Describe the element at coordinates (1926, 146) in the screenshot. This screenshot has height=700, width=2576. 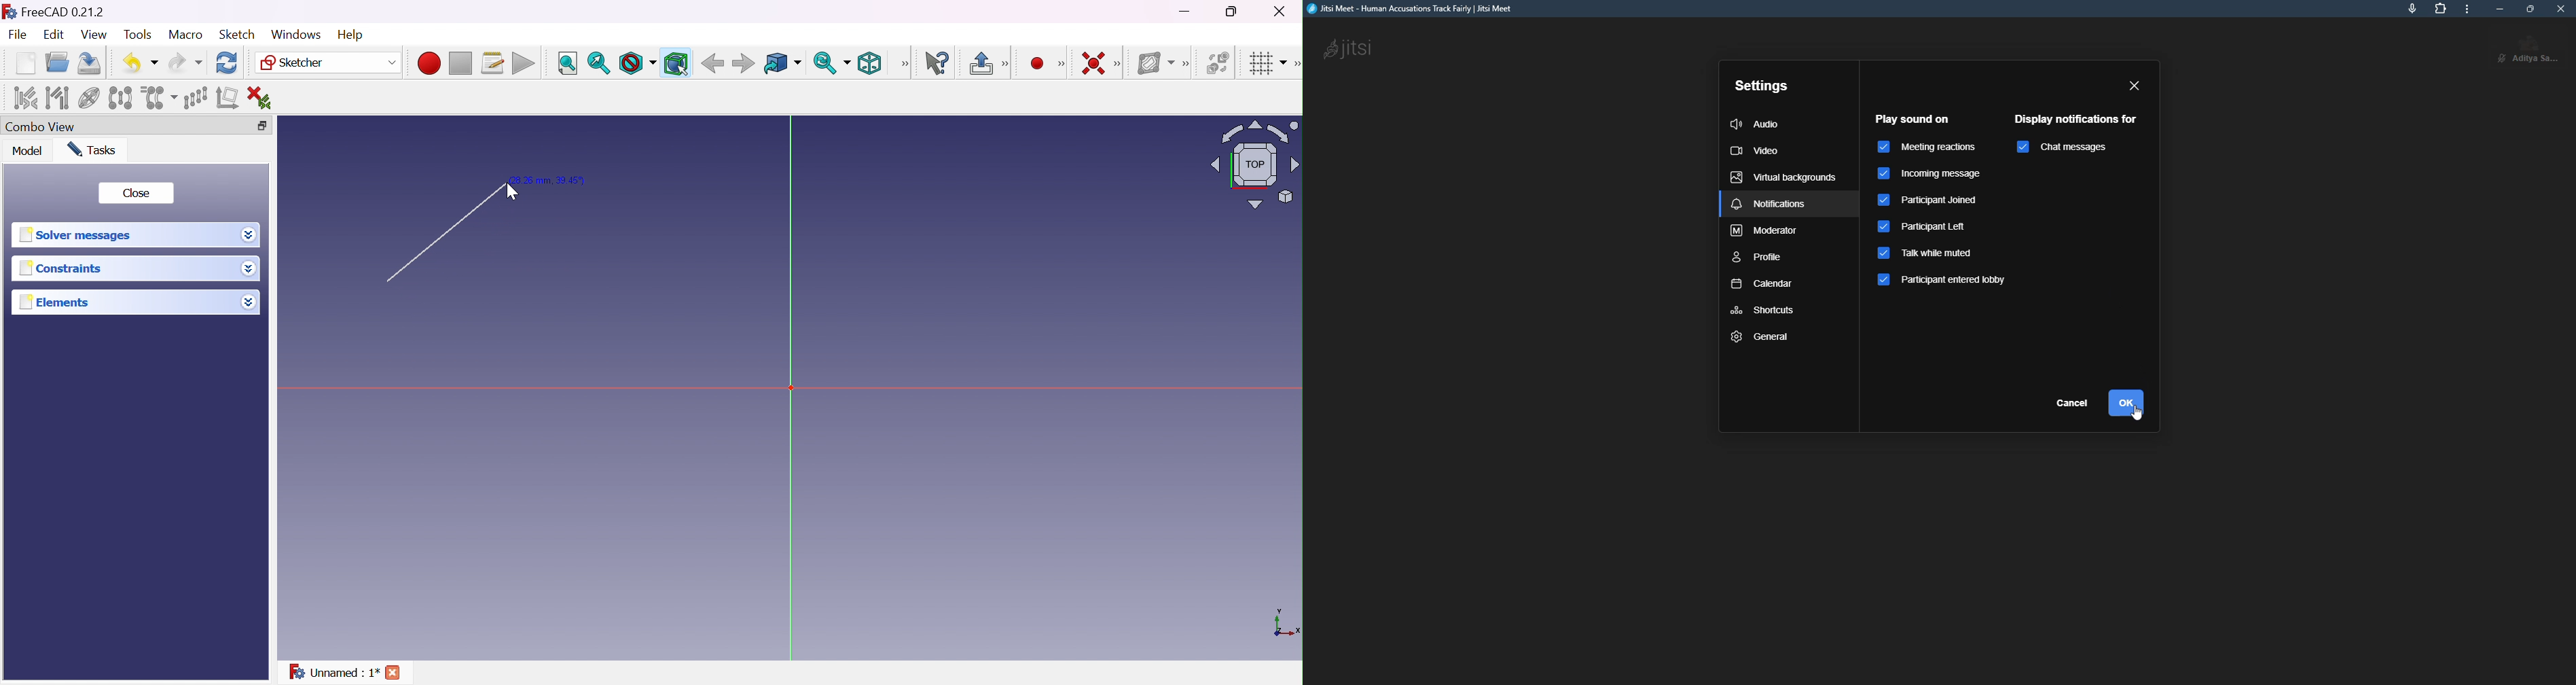
I see `meeting reactions` at that location.